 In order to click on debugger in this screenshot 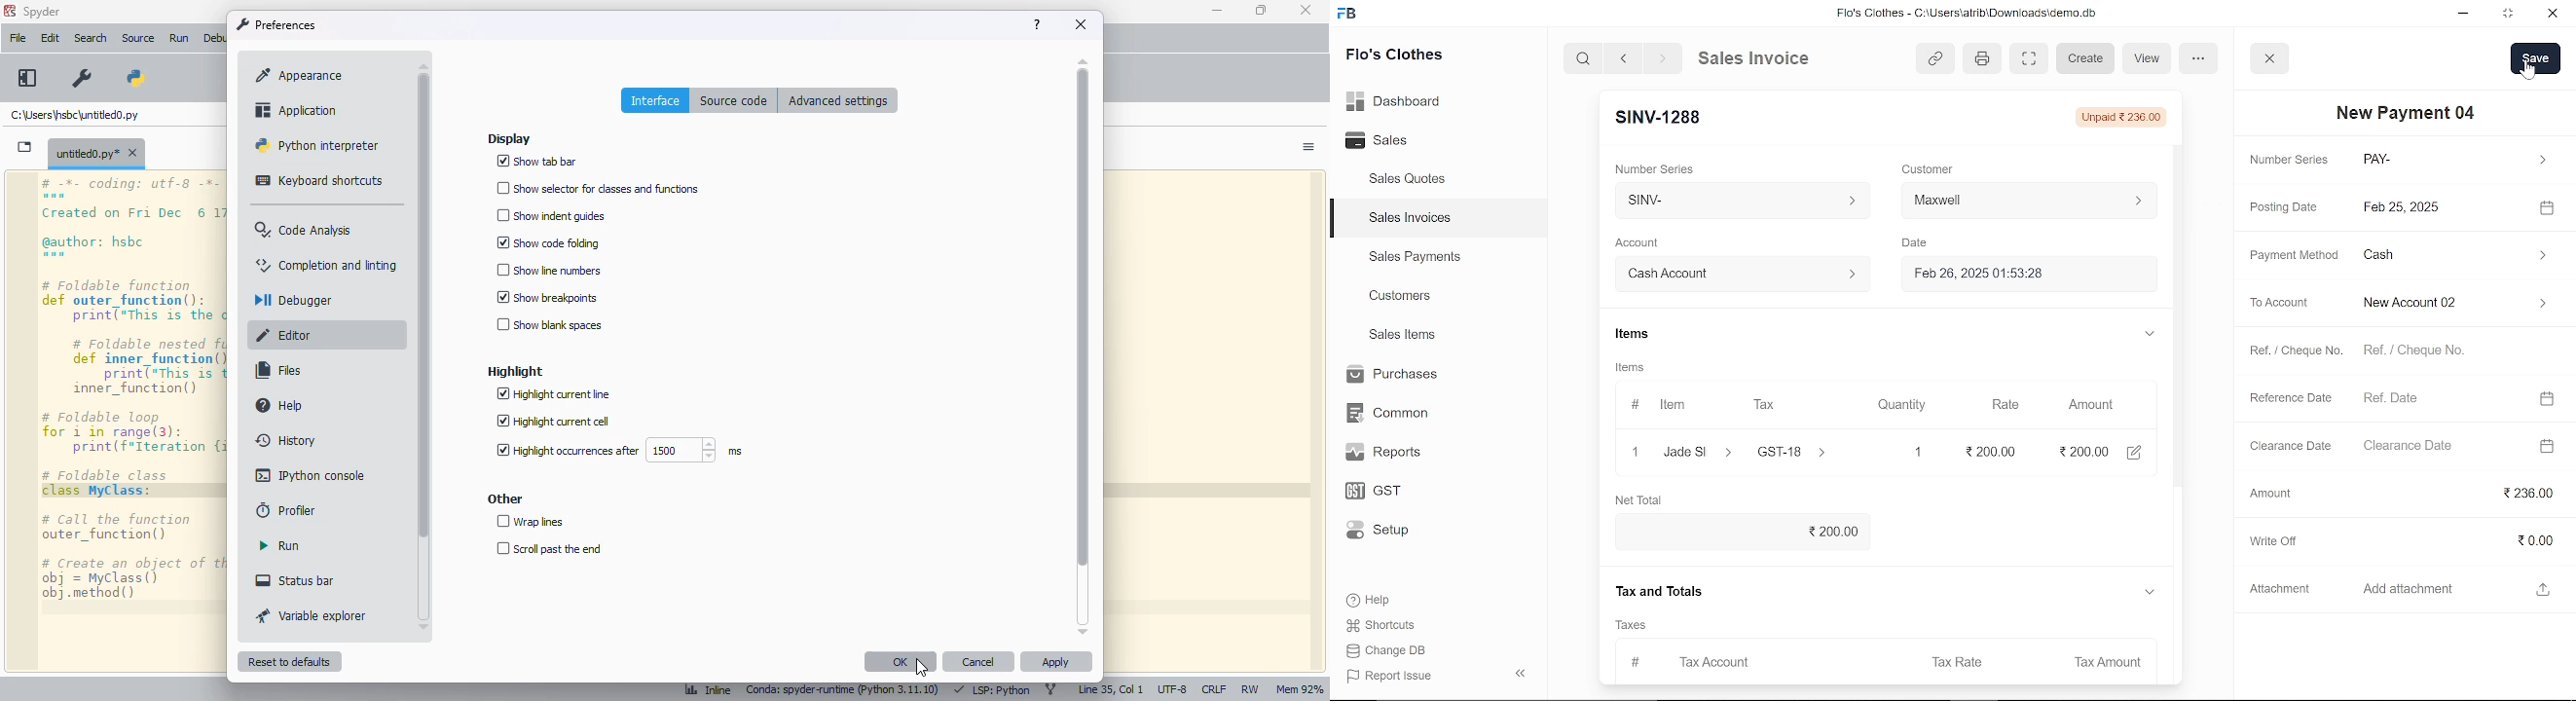, I will do `click(293, 300)`.